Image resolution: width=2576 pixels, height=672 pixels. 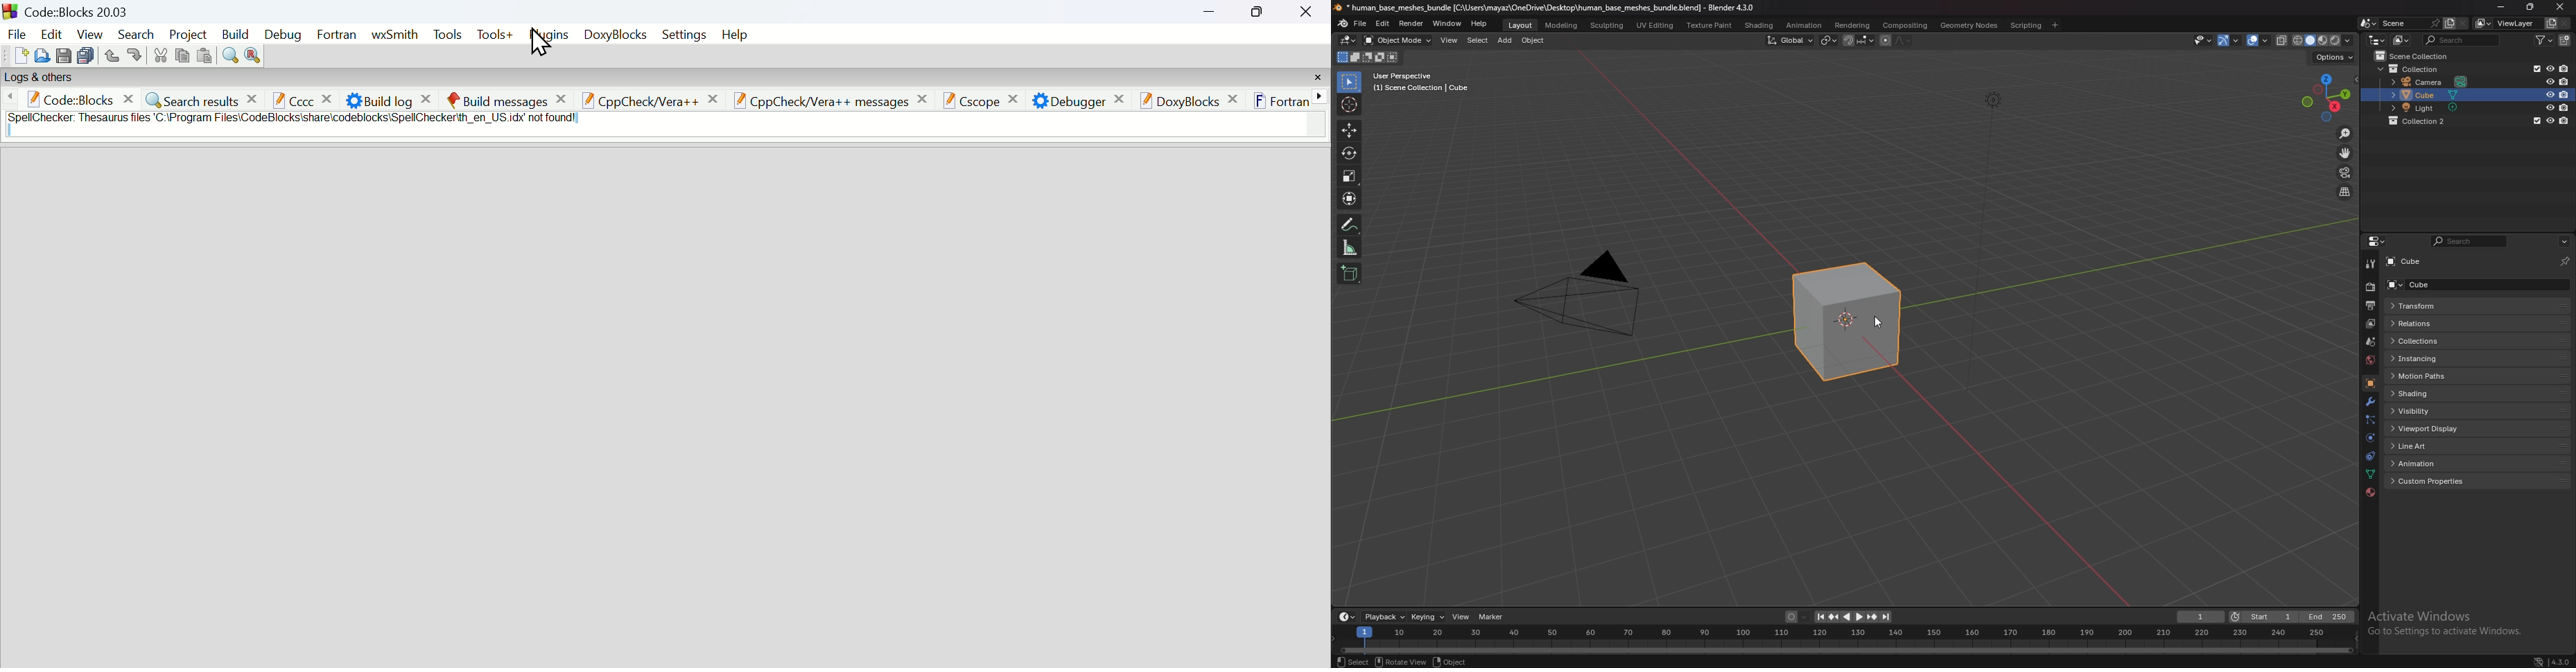 I want to click on show overlays, so click(x=2259, y=40).